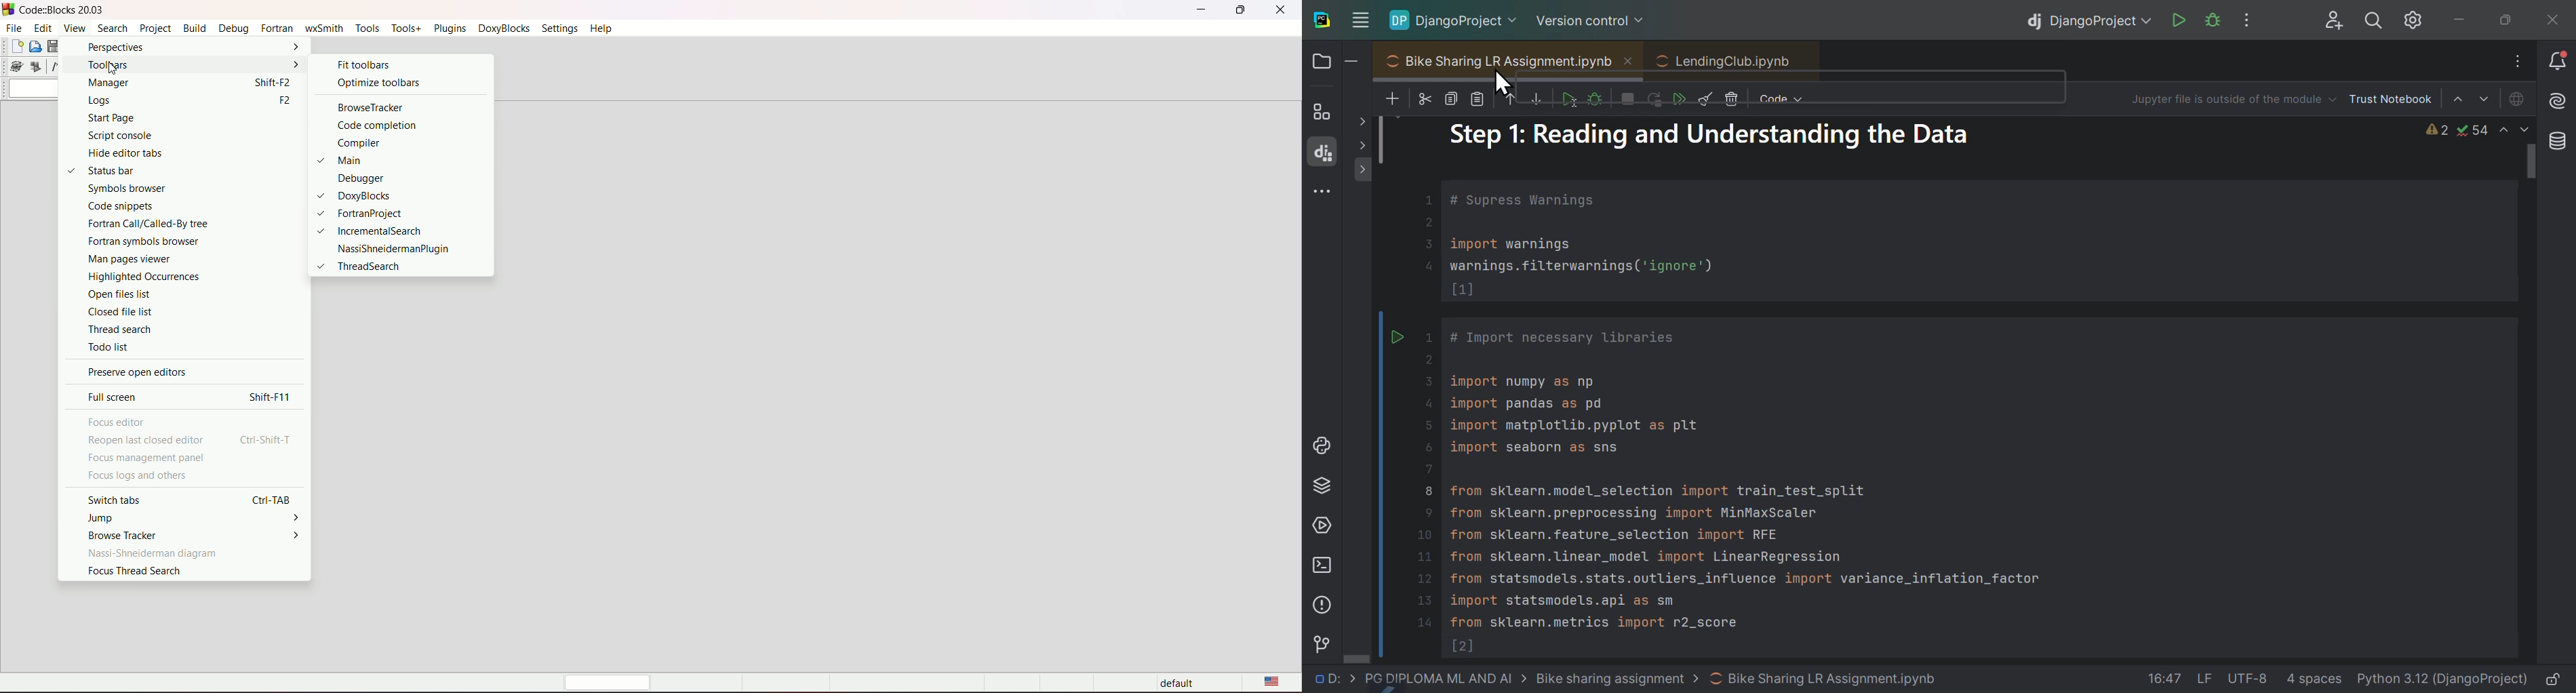 The image size is (2576, 700). I want to click on save, so click(54, 46).